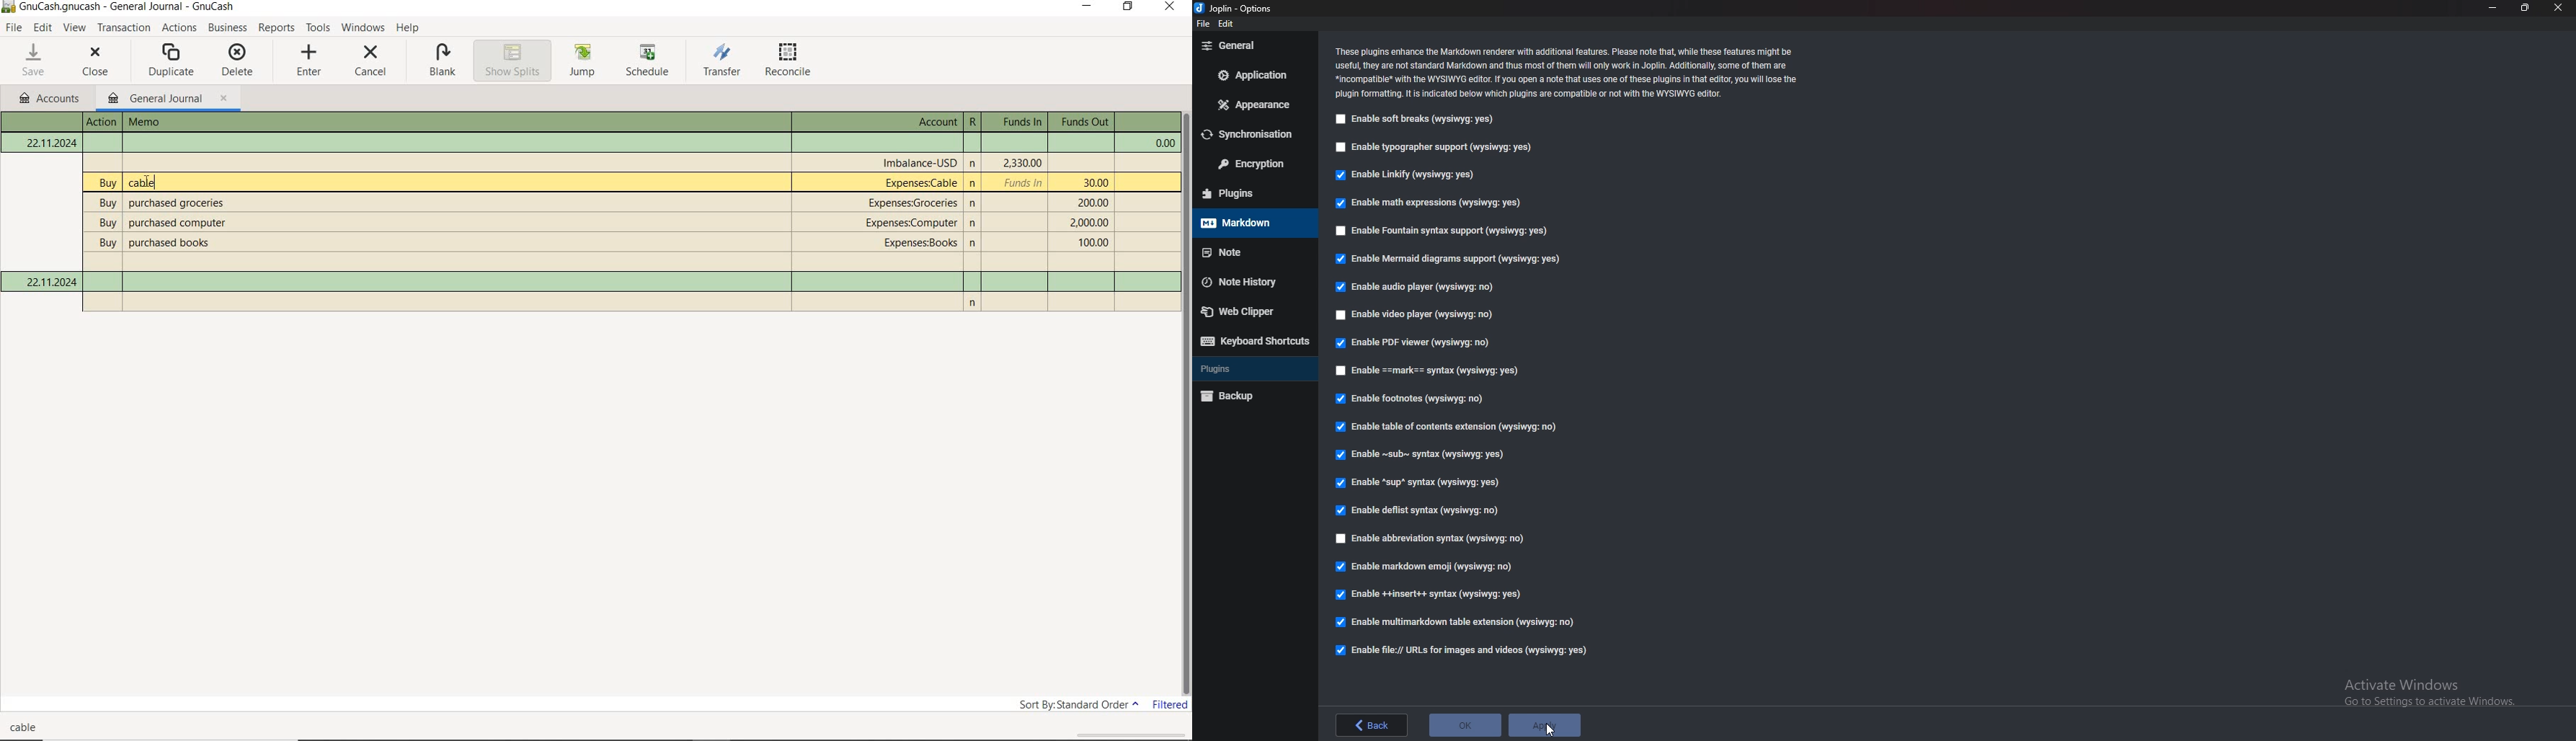 Image resolution: width=2576 pixels, height=756 pixels. Describe the element at coordinates (1170, 705) in the screenshot. I see `filtered` at that location.